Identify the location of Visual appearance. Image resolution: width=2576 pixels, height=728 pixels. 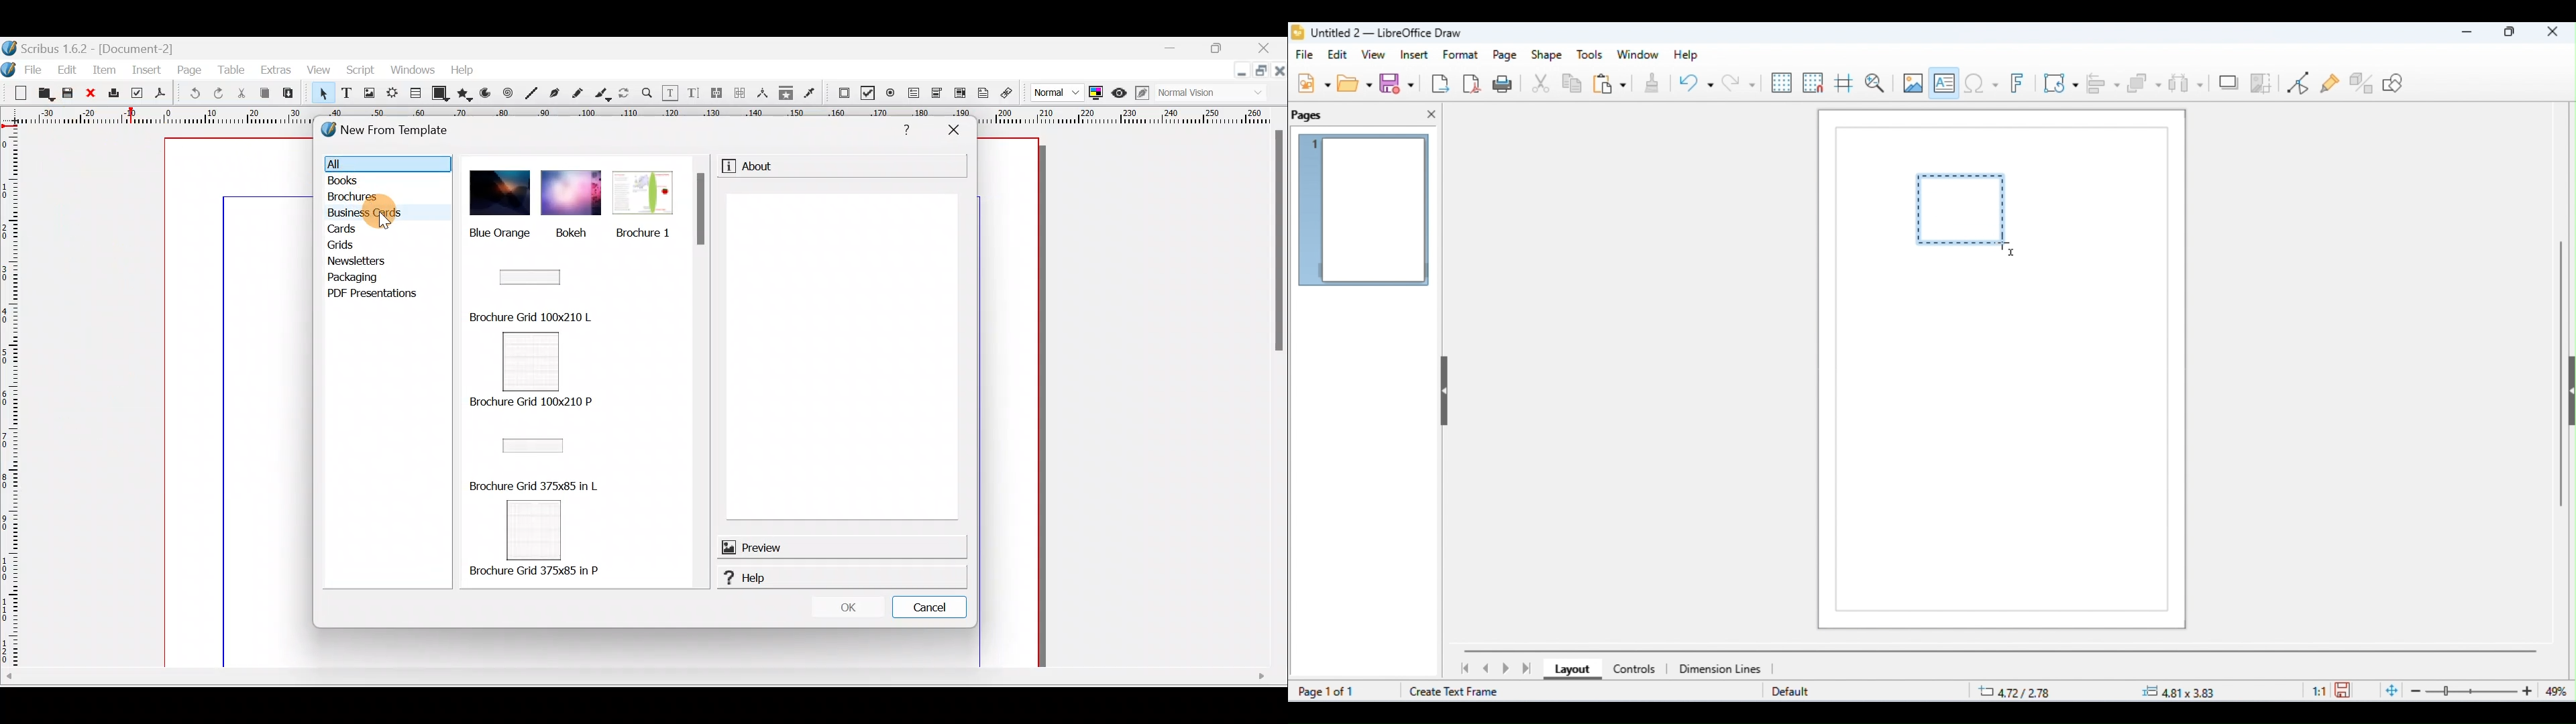
(1188, 94).